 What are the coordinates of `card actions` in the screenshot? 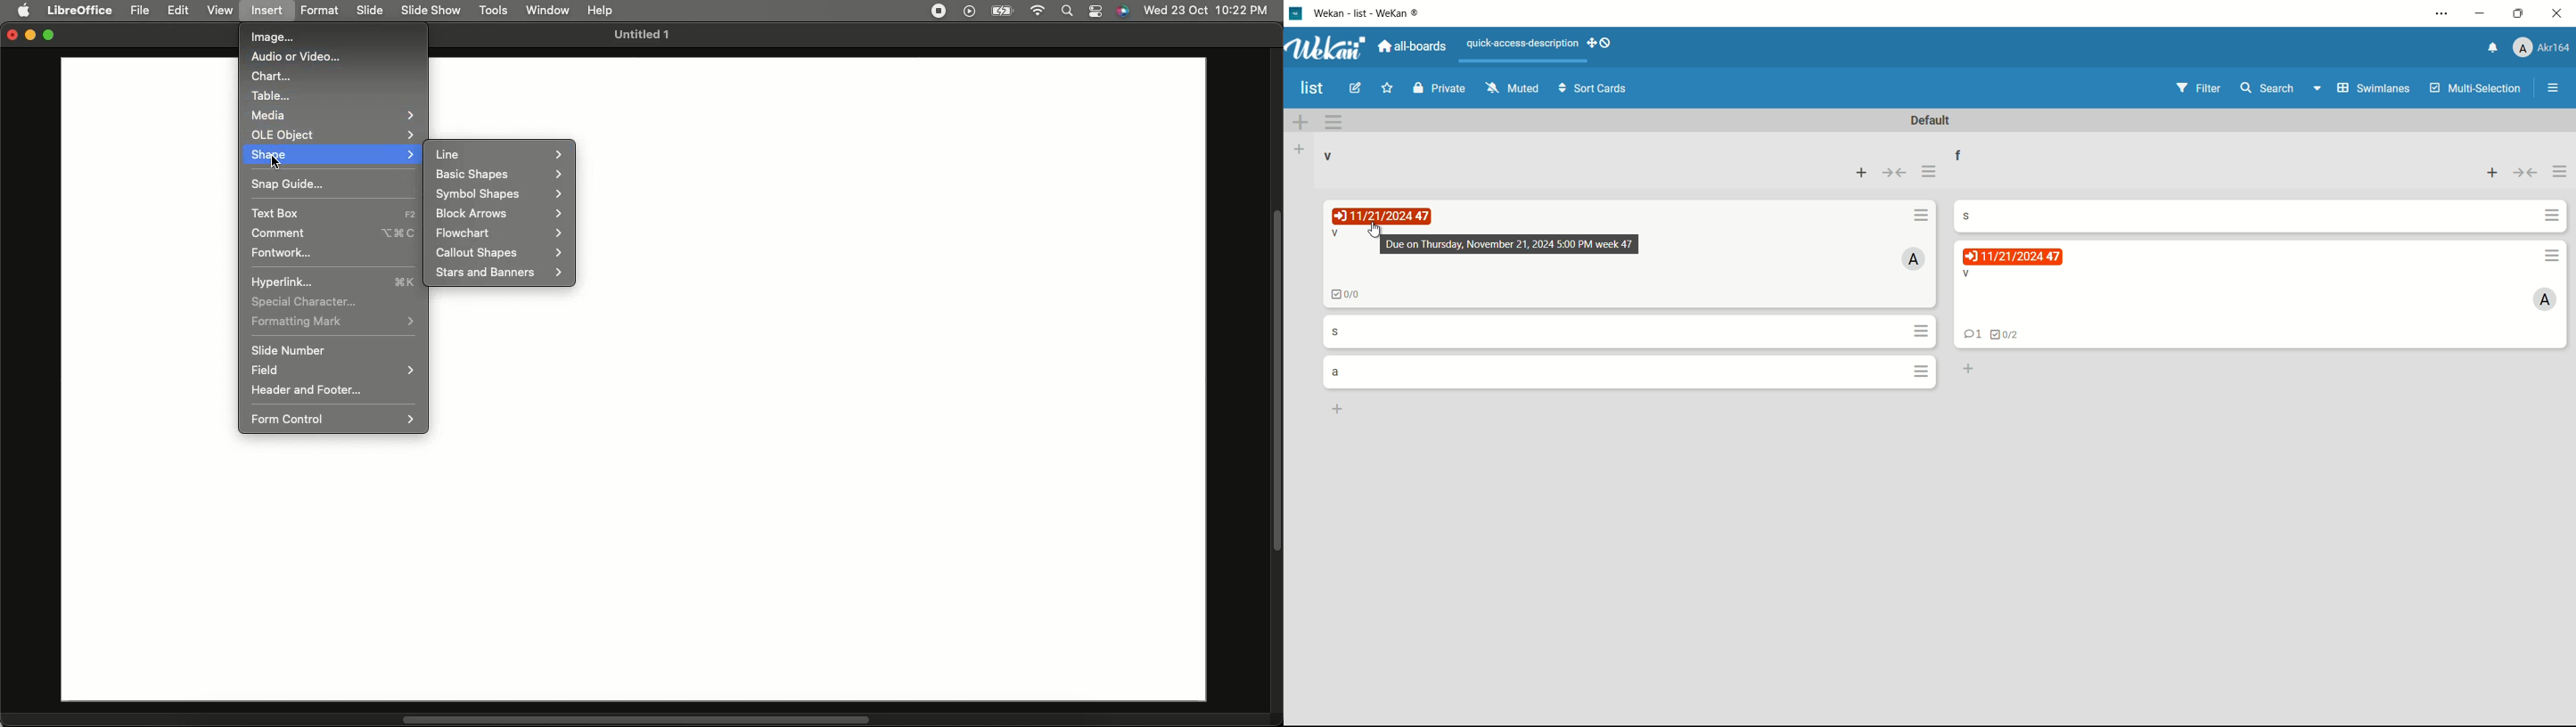 It's located at (1923, 331).